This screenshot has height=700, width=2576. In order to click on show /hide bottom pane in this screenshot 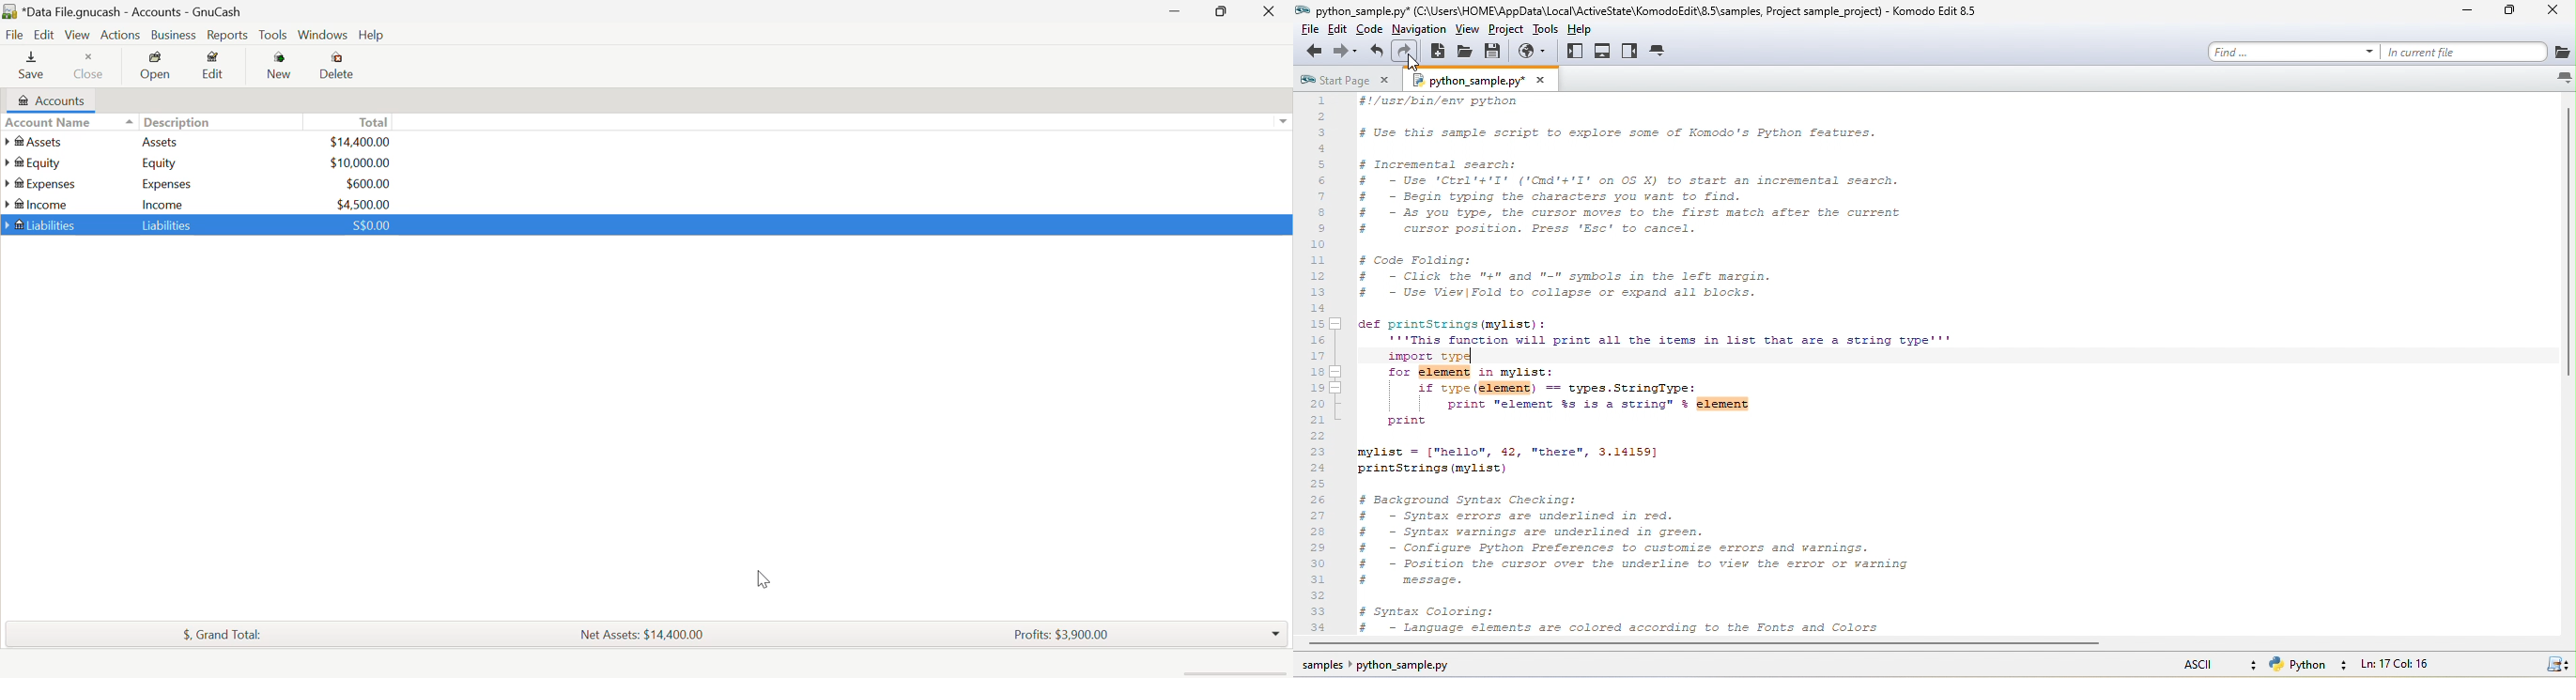, I will do `click(1605, 52)`.